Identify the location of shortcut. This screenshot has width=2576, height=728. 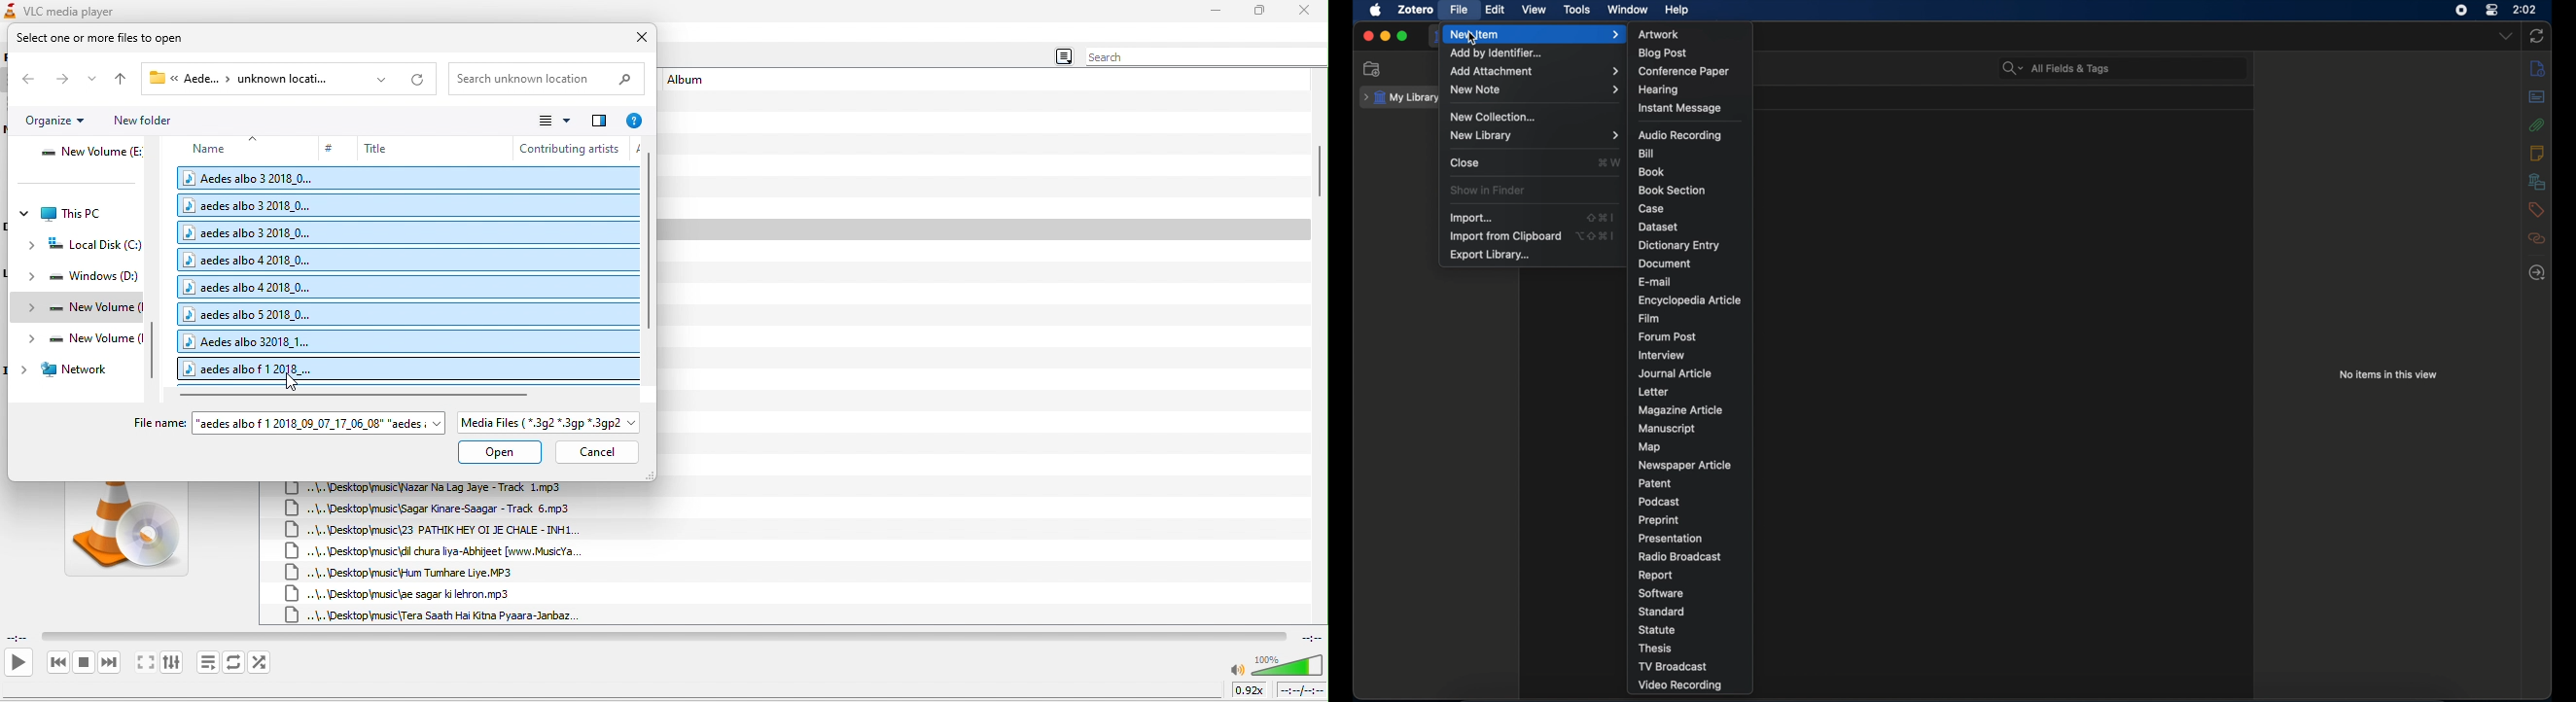
(1595, 235).